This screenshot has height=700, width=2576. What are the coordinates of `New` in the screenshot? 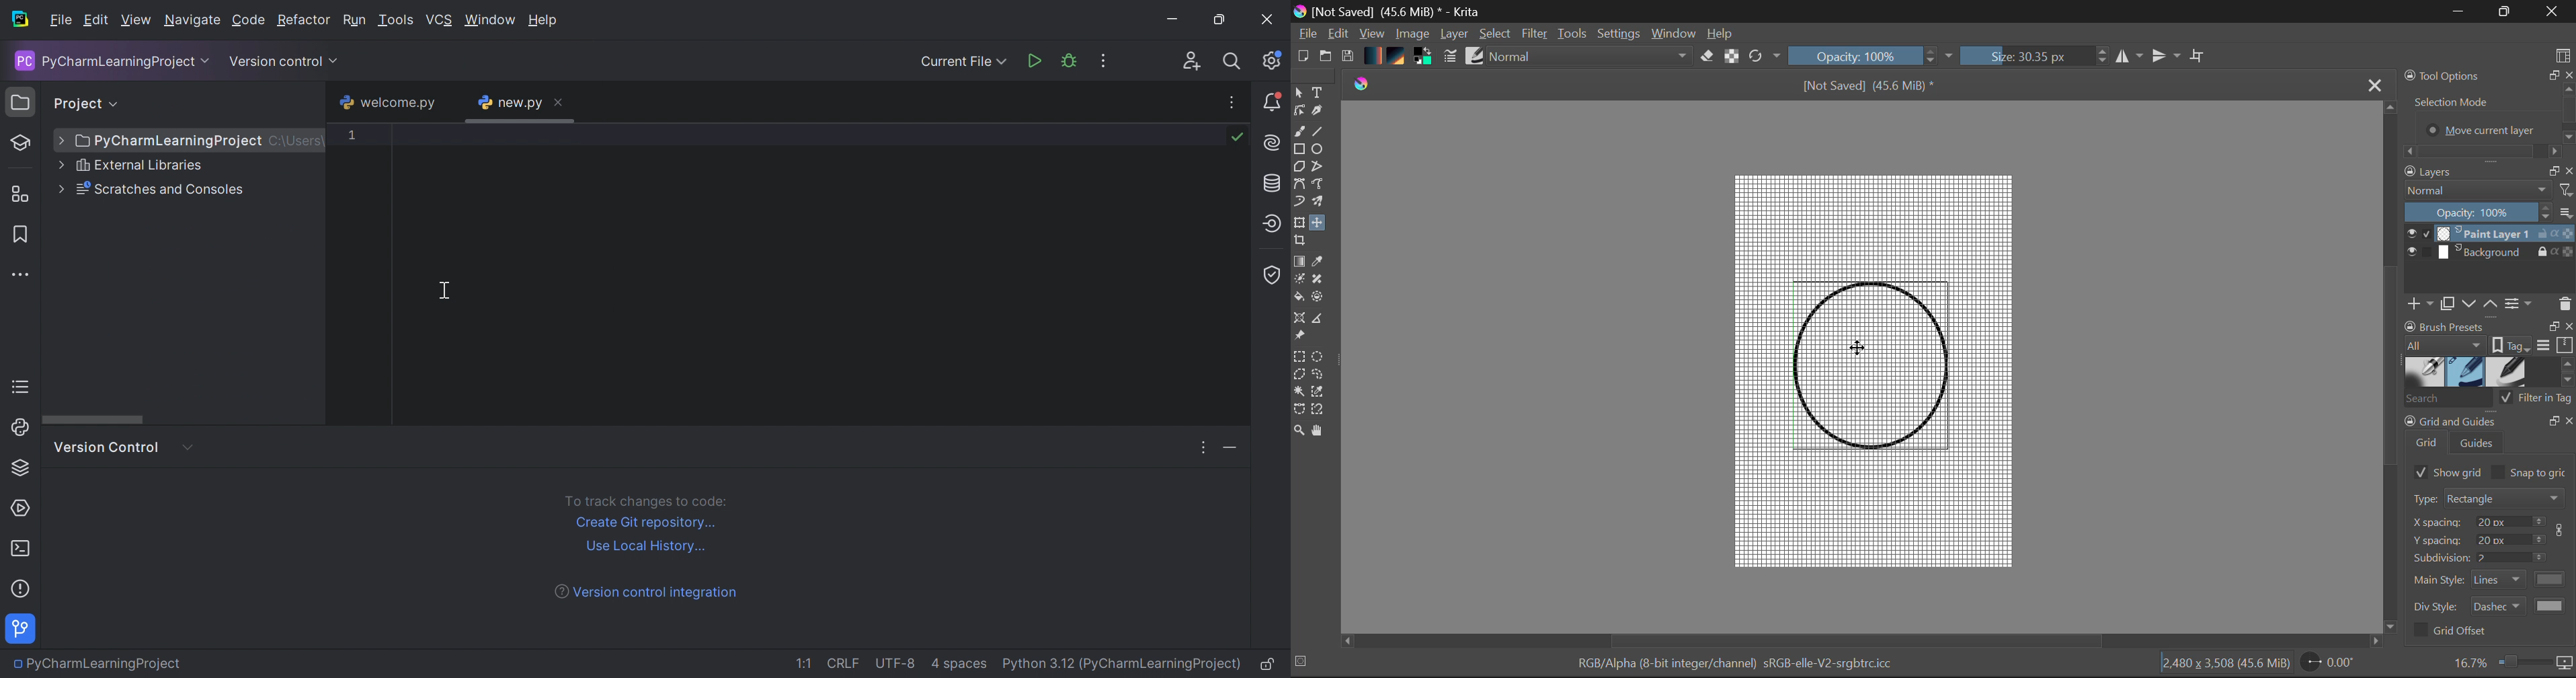 It's located at (1300, 57).